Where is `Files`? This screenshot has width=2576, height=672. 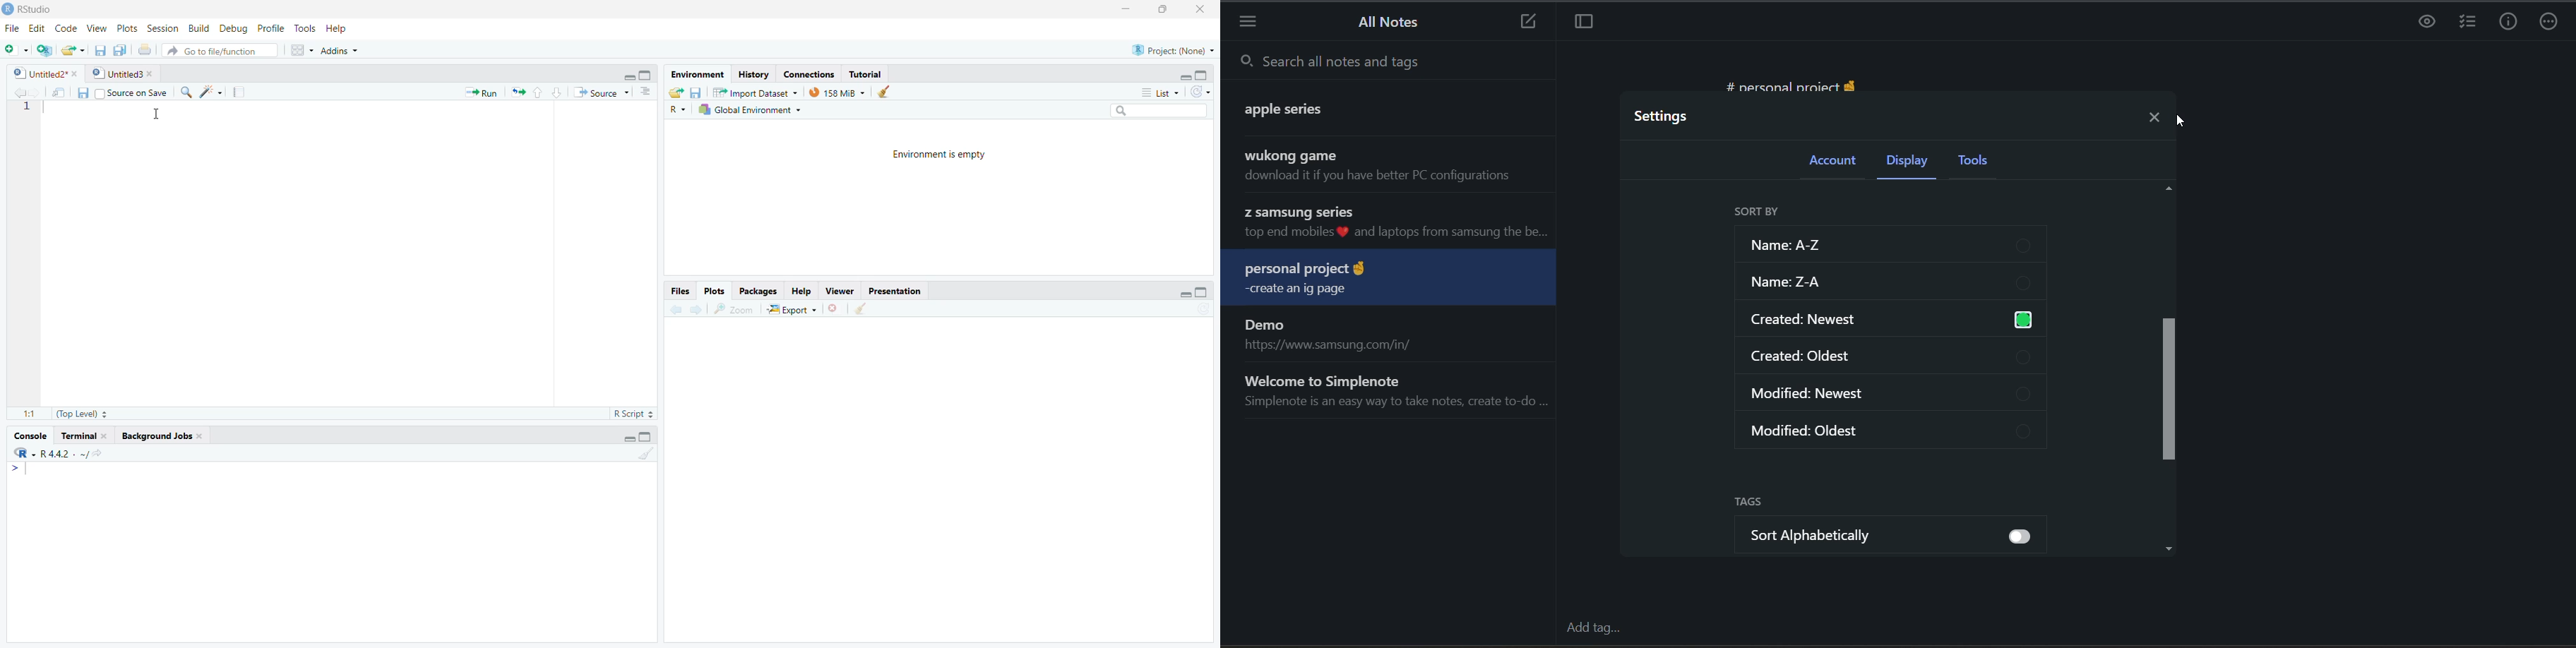 Files is located at coordinates (679, 290).